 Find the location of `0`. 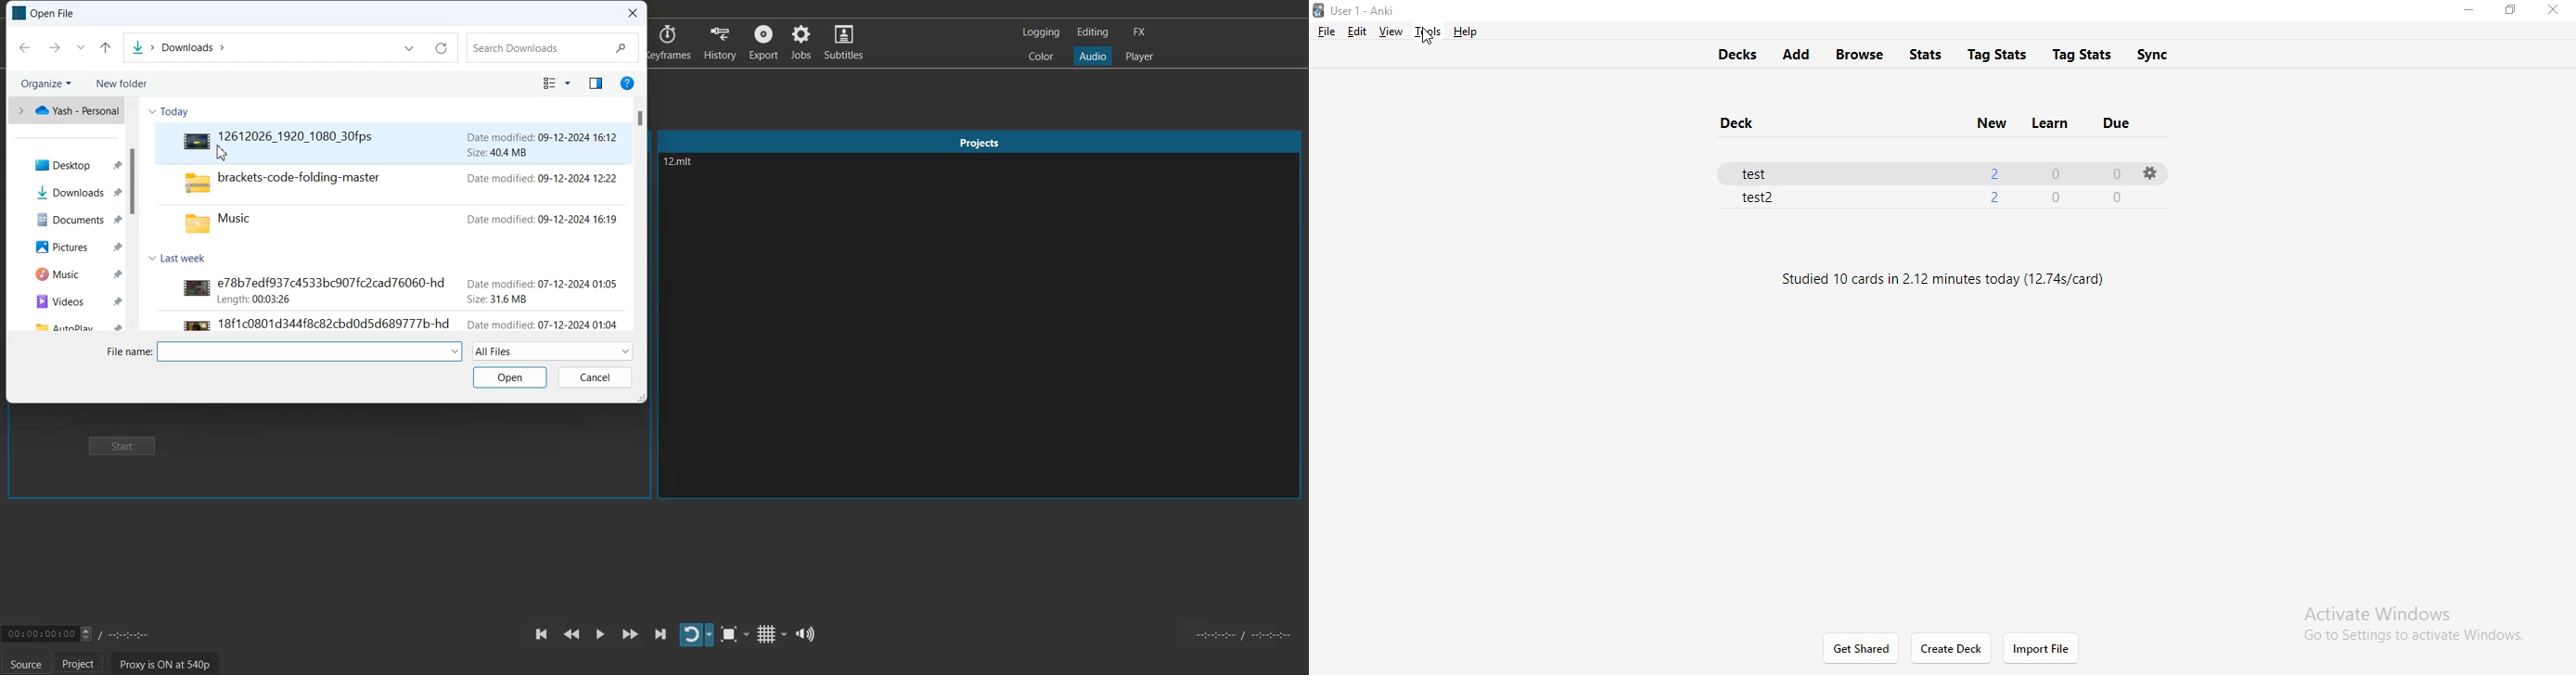

0 is located at coordinates (2060, 173).